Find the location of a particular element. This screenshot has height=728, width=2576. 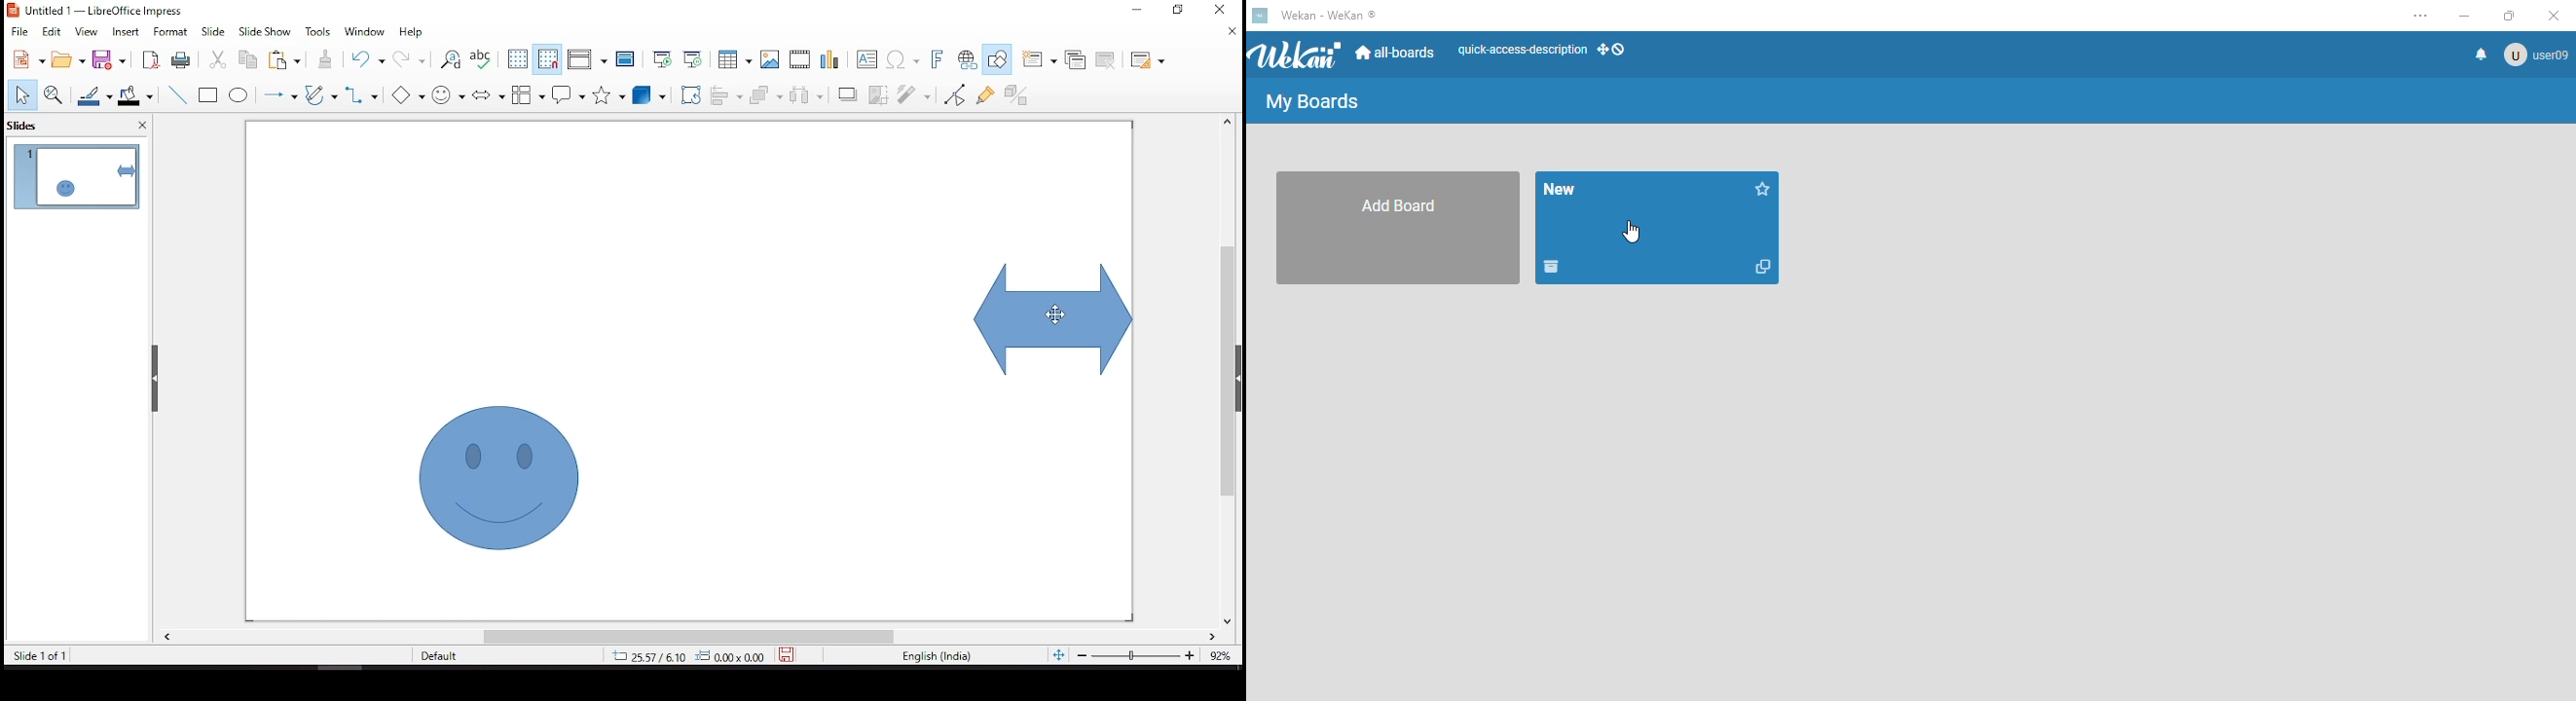

25.57/6.10 is located at coordinates (647, 657).